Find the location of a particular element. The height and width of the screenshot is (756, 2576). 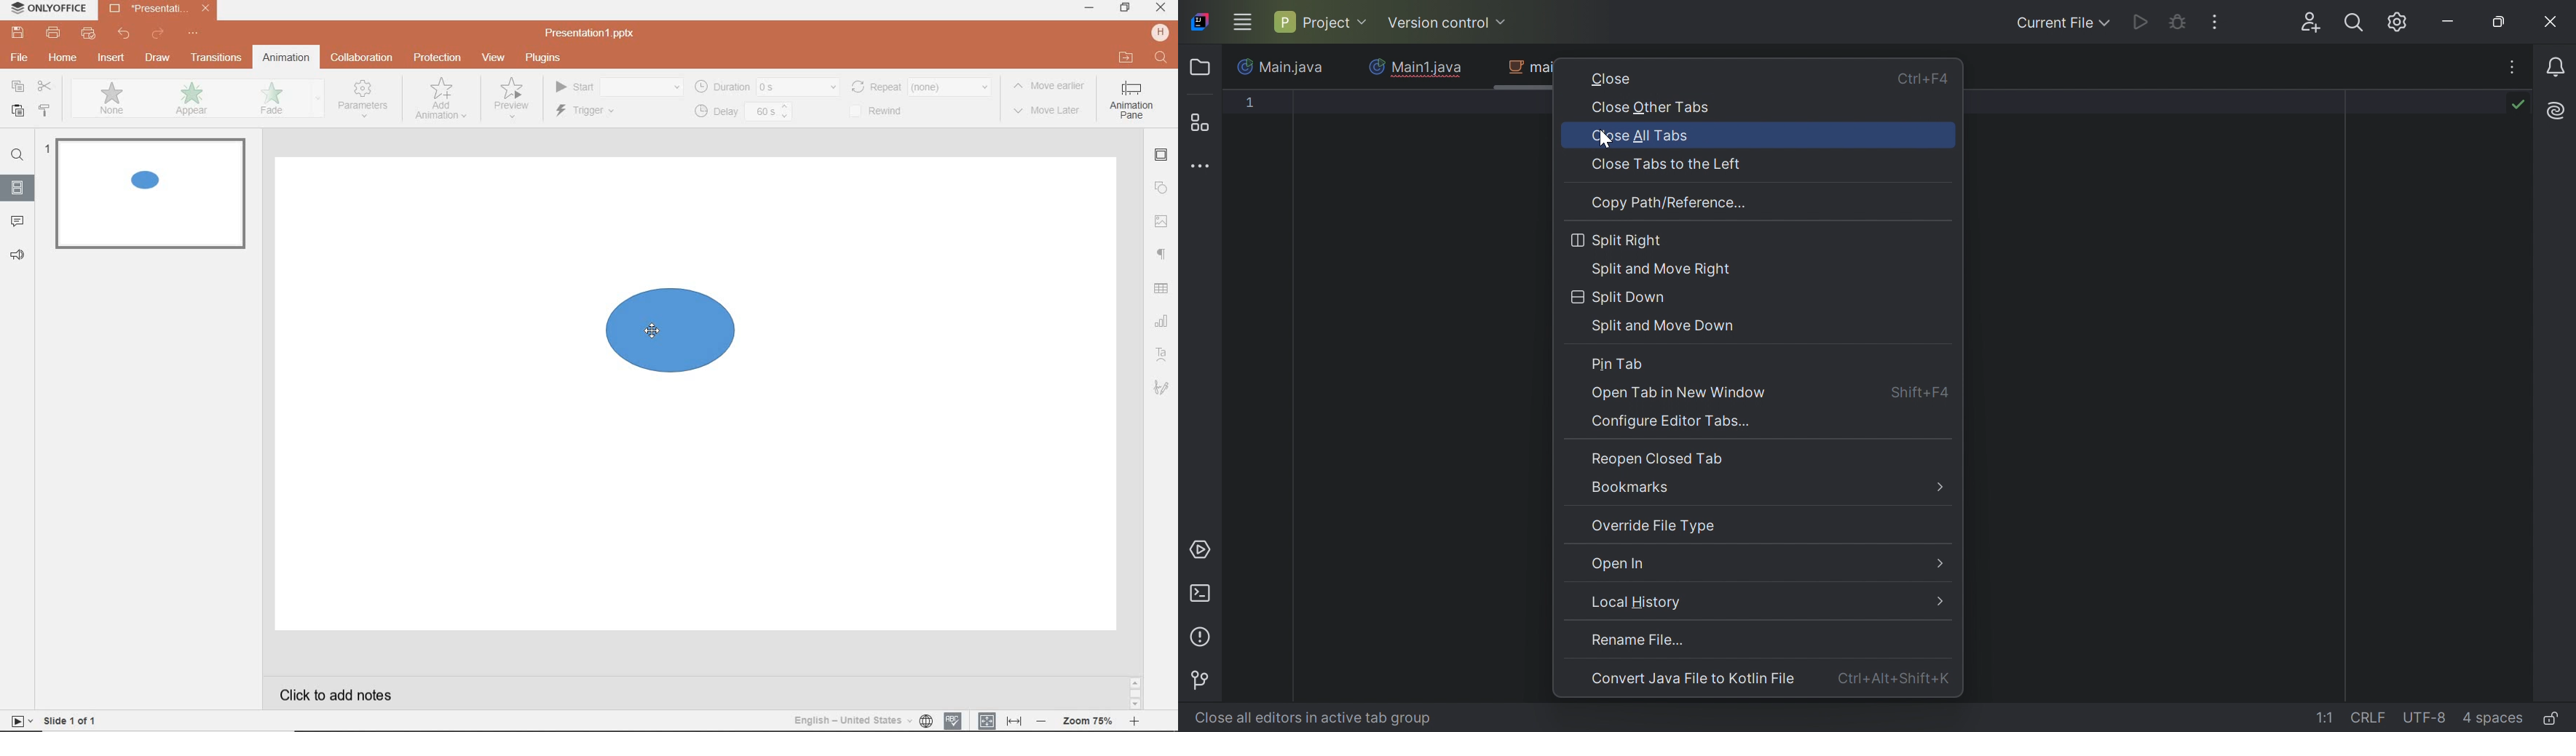

quick print is located at coordinates (90, 35).